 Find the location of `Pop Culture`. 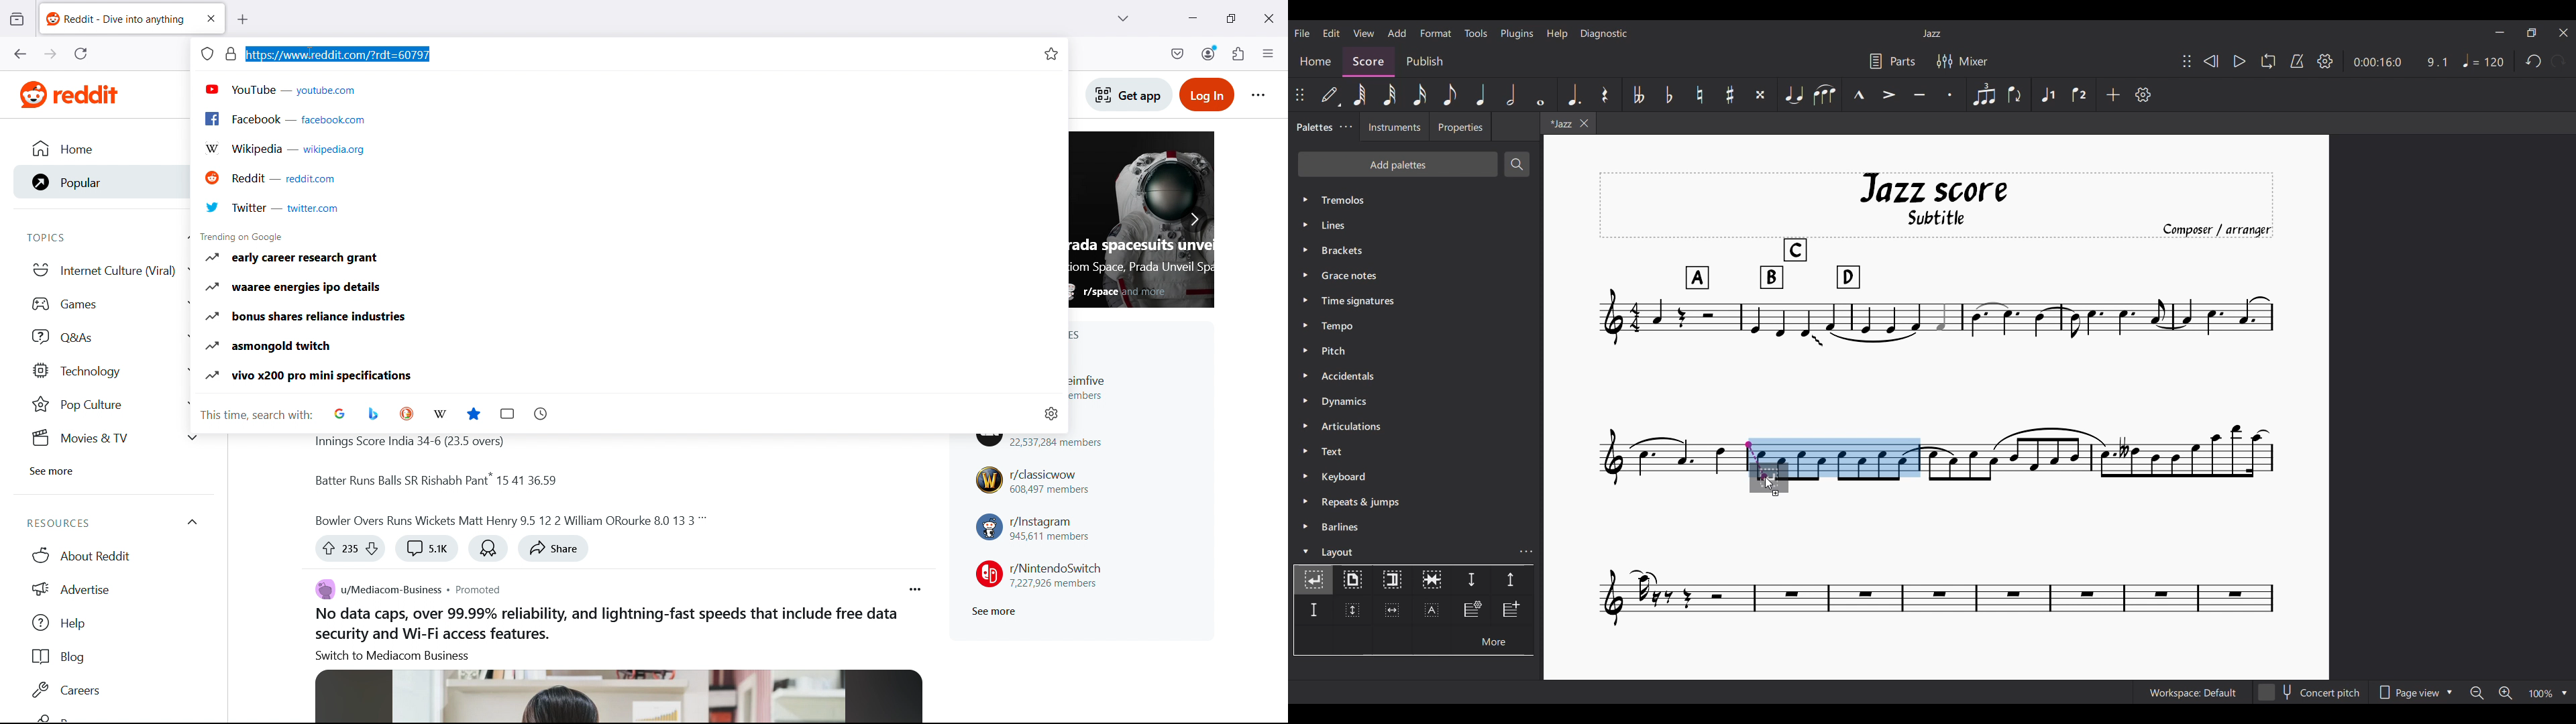

Pop Culture is located at coordinates (99, 406).